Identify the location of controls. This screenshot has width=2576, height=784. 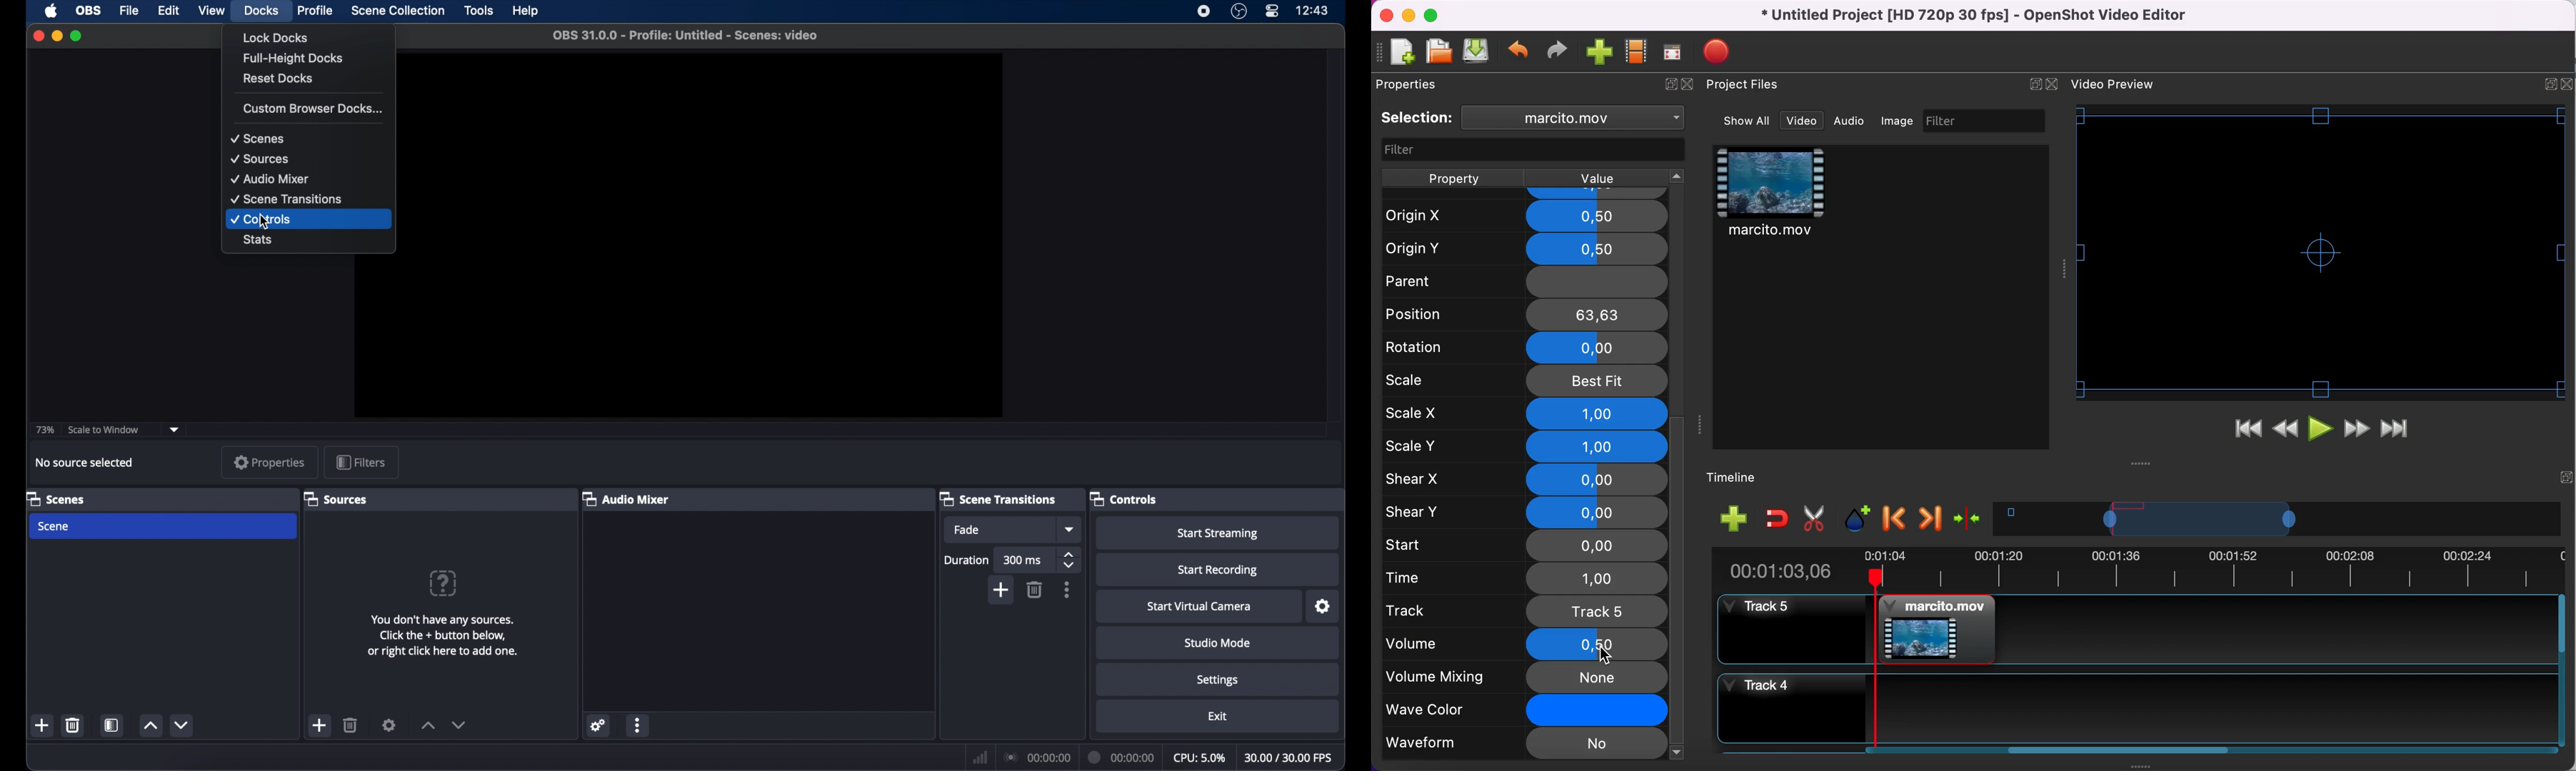
(261, 220).